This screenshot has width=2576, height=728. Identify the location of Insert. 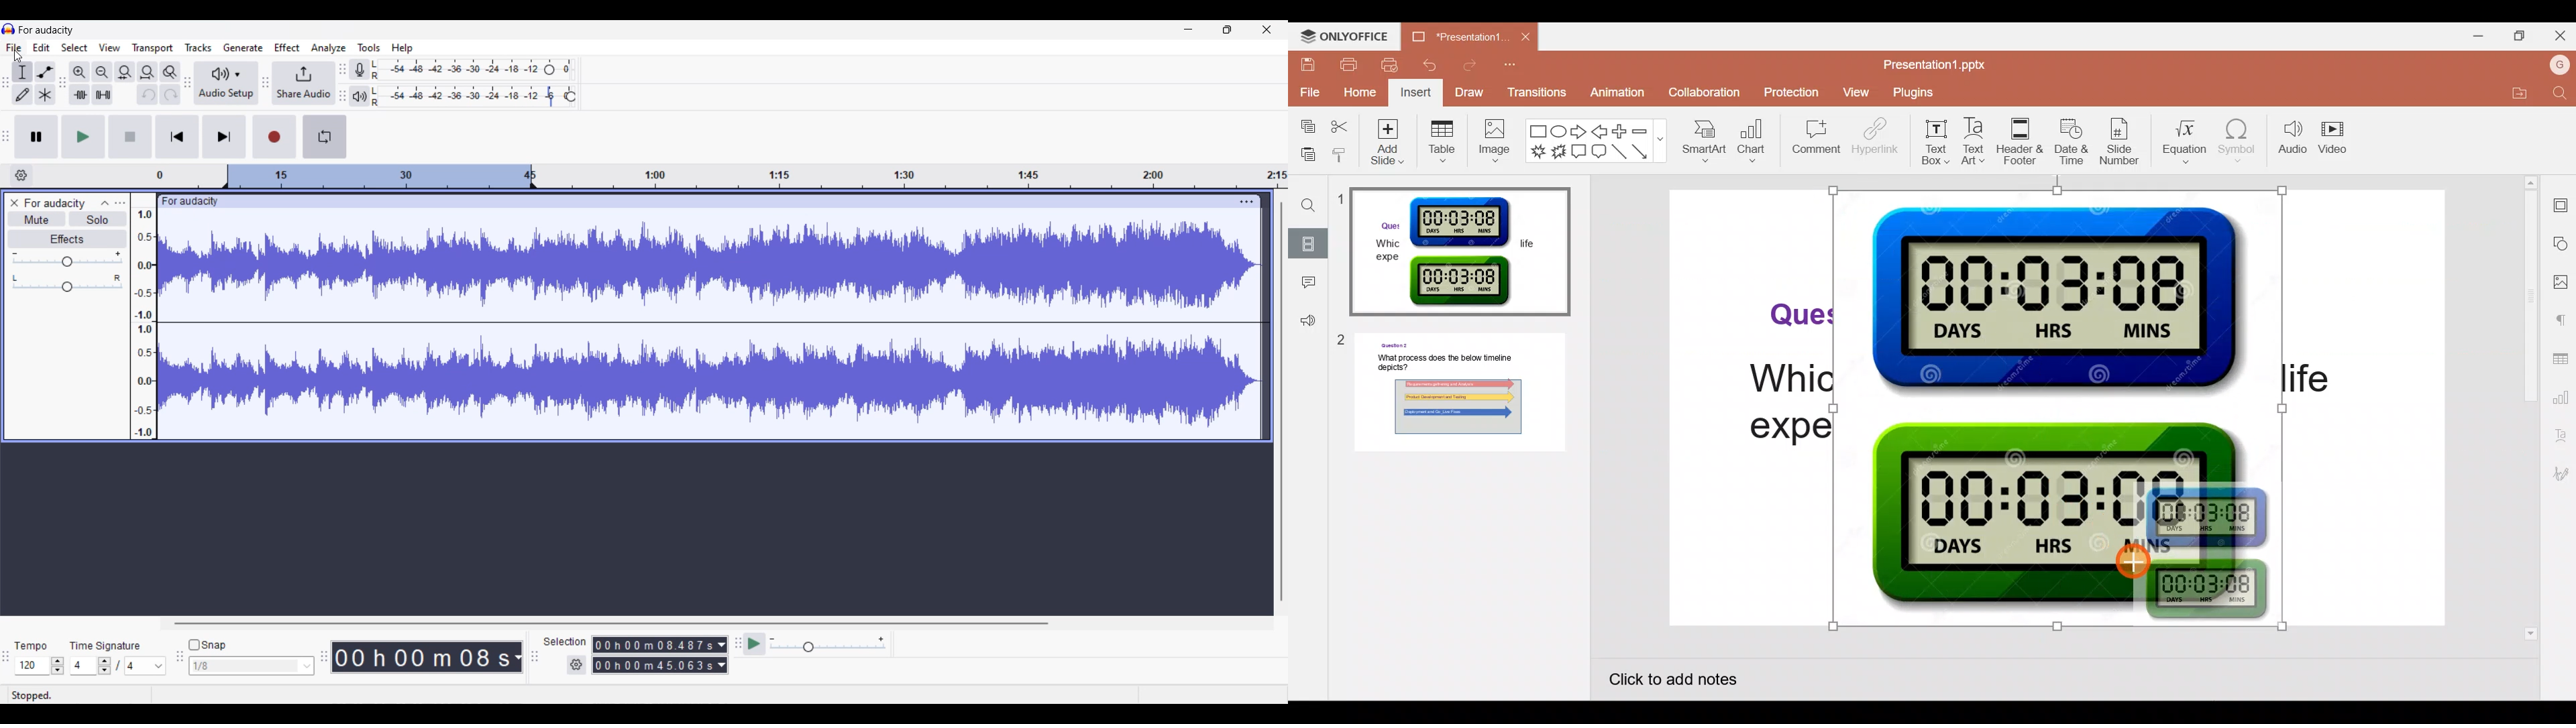
(1417, 93).